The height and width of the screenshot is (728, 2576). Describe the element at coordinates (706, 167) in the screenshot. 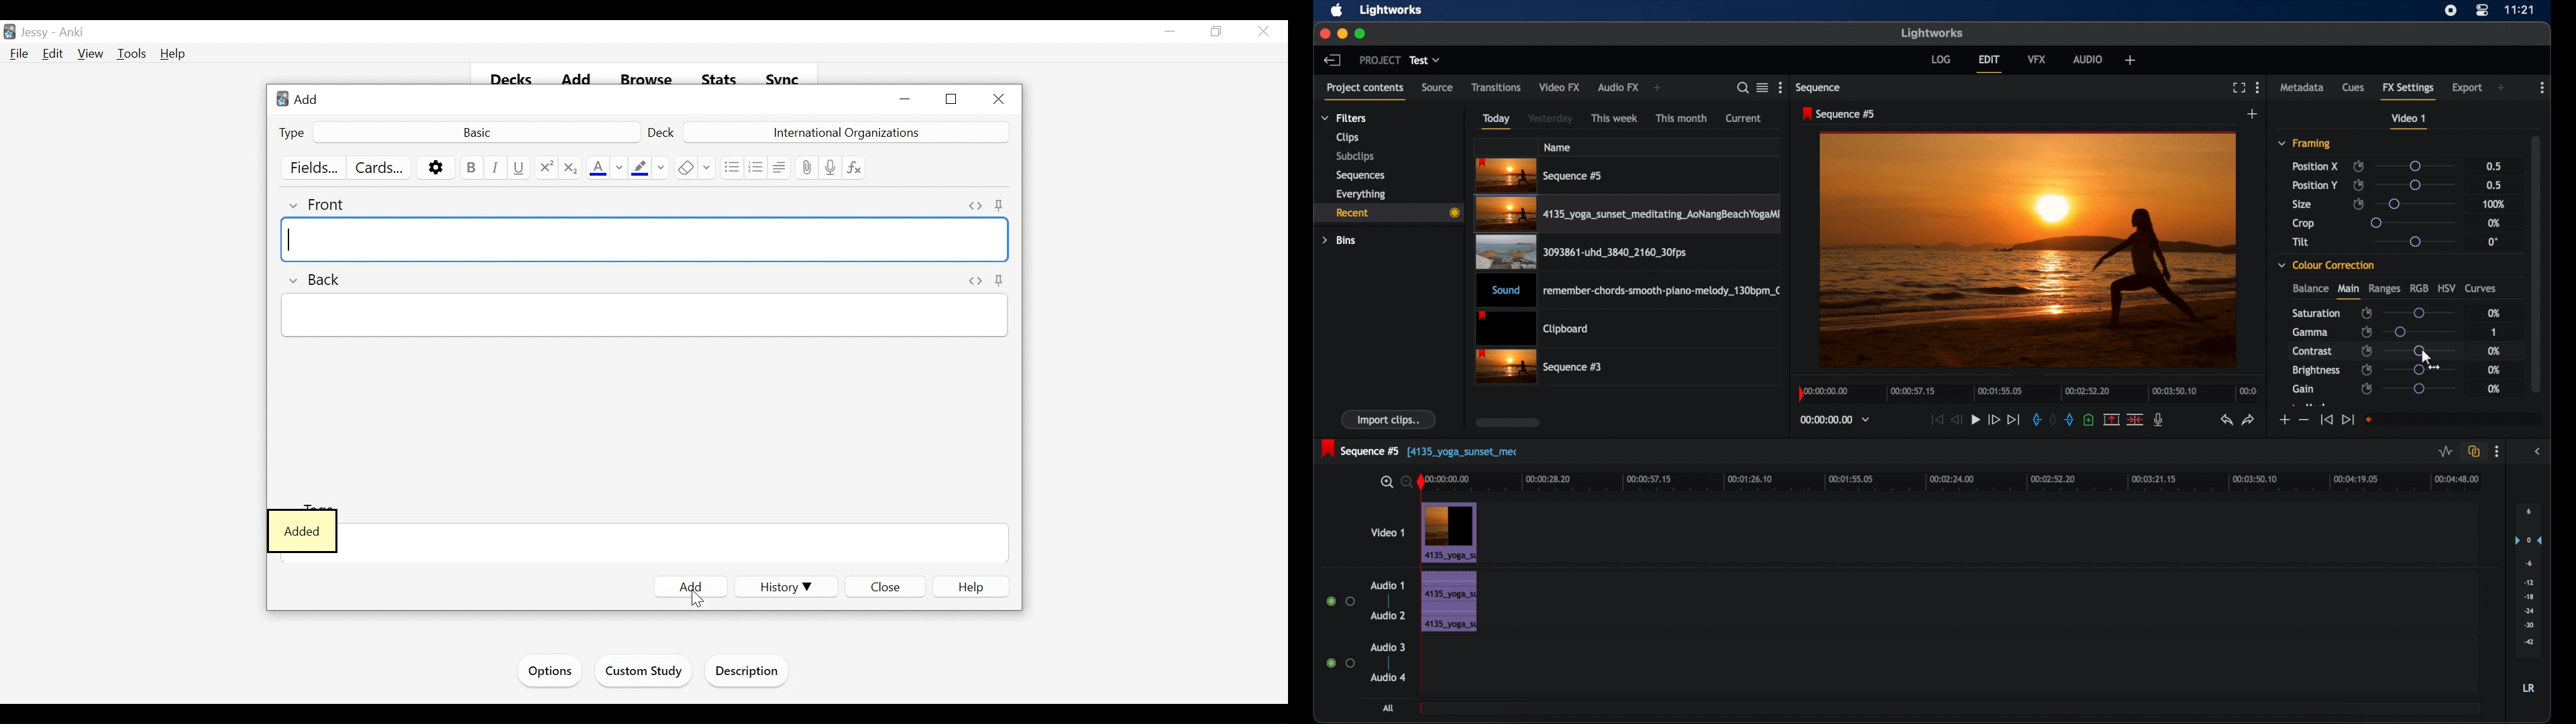

I see `Selecting Formatting to Remove` at that location.